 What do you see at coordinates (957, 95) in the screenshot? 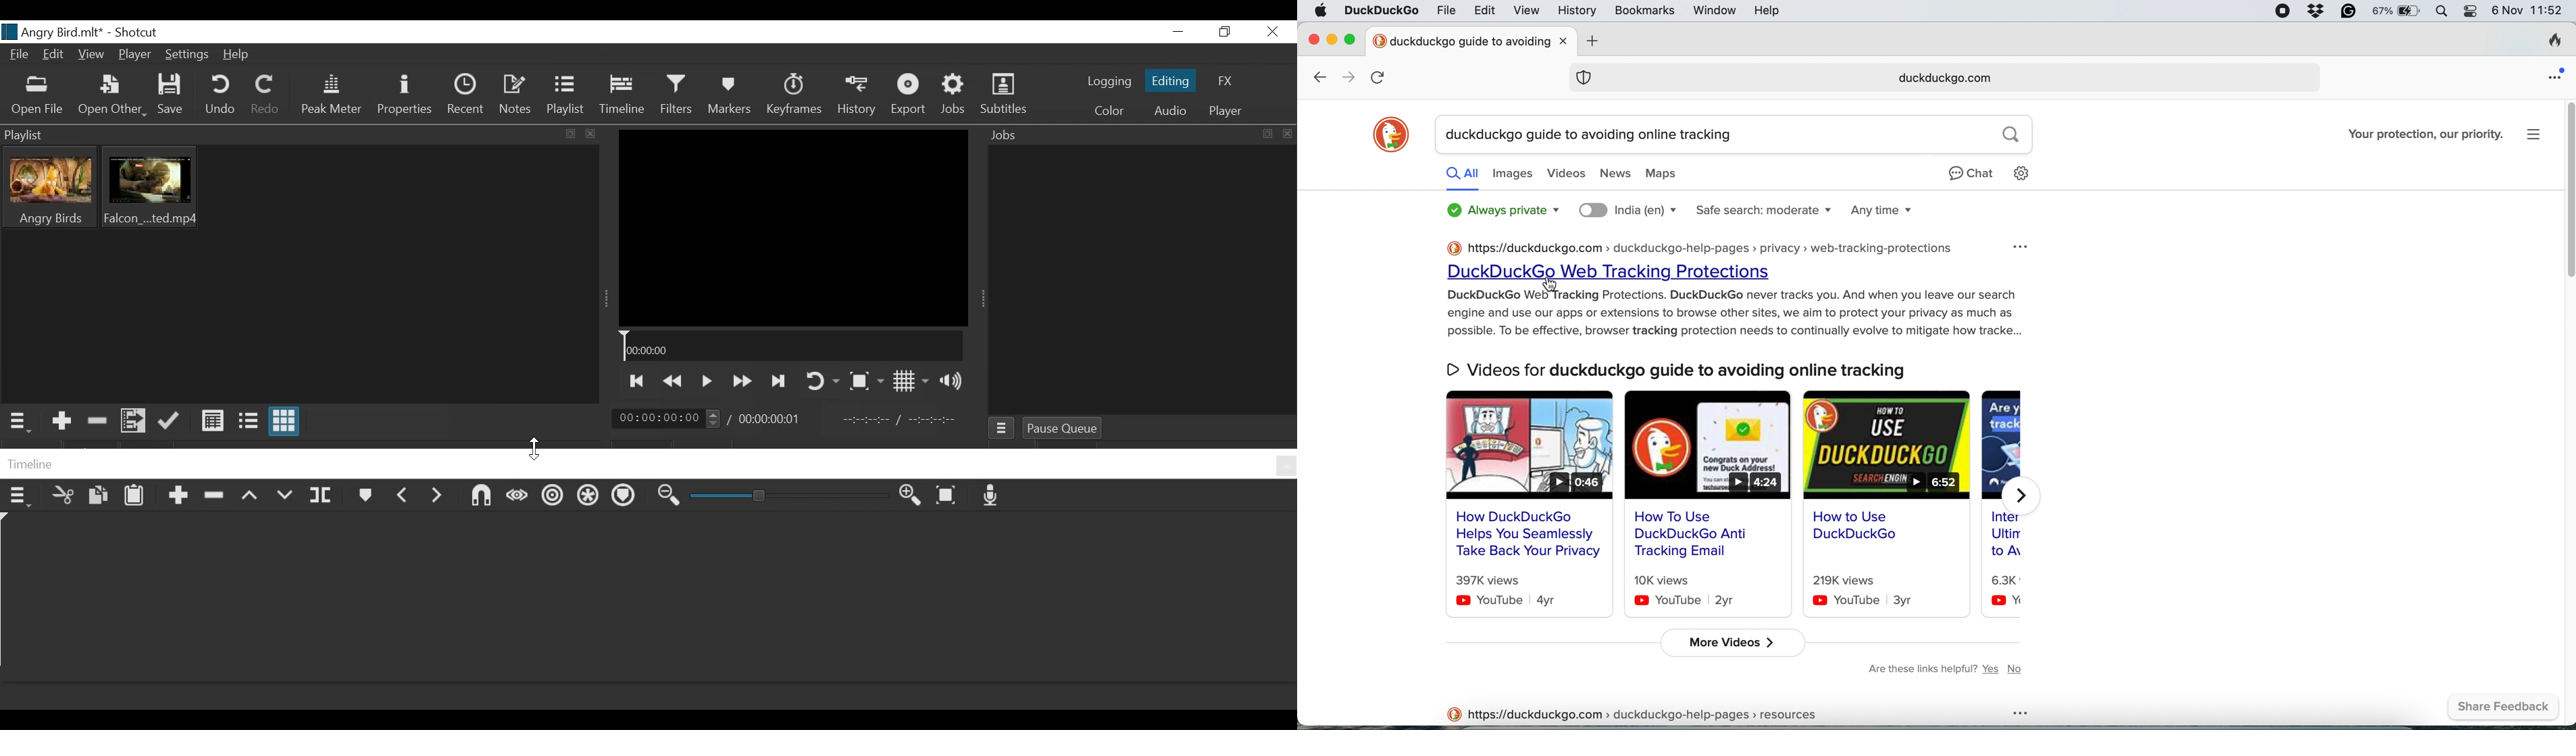
I see `Jobs` at bounding box center [957, 95].